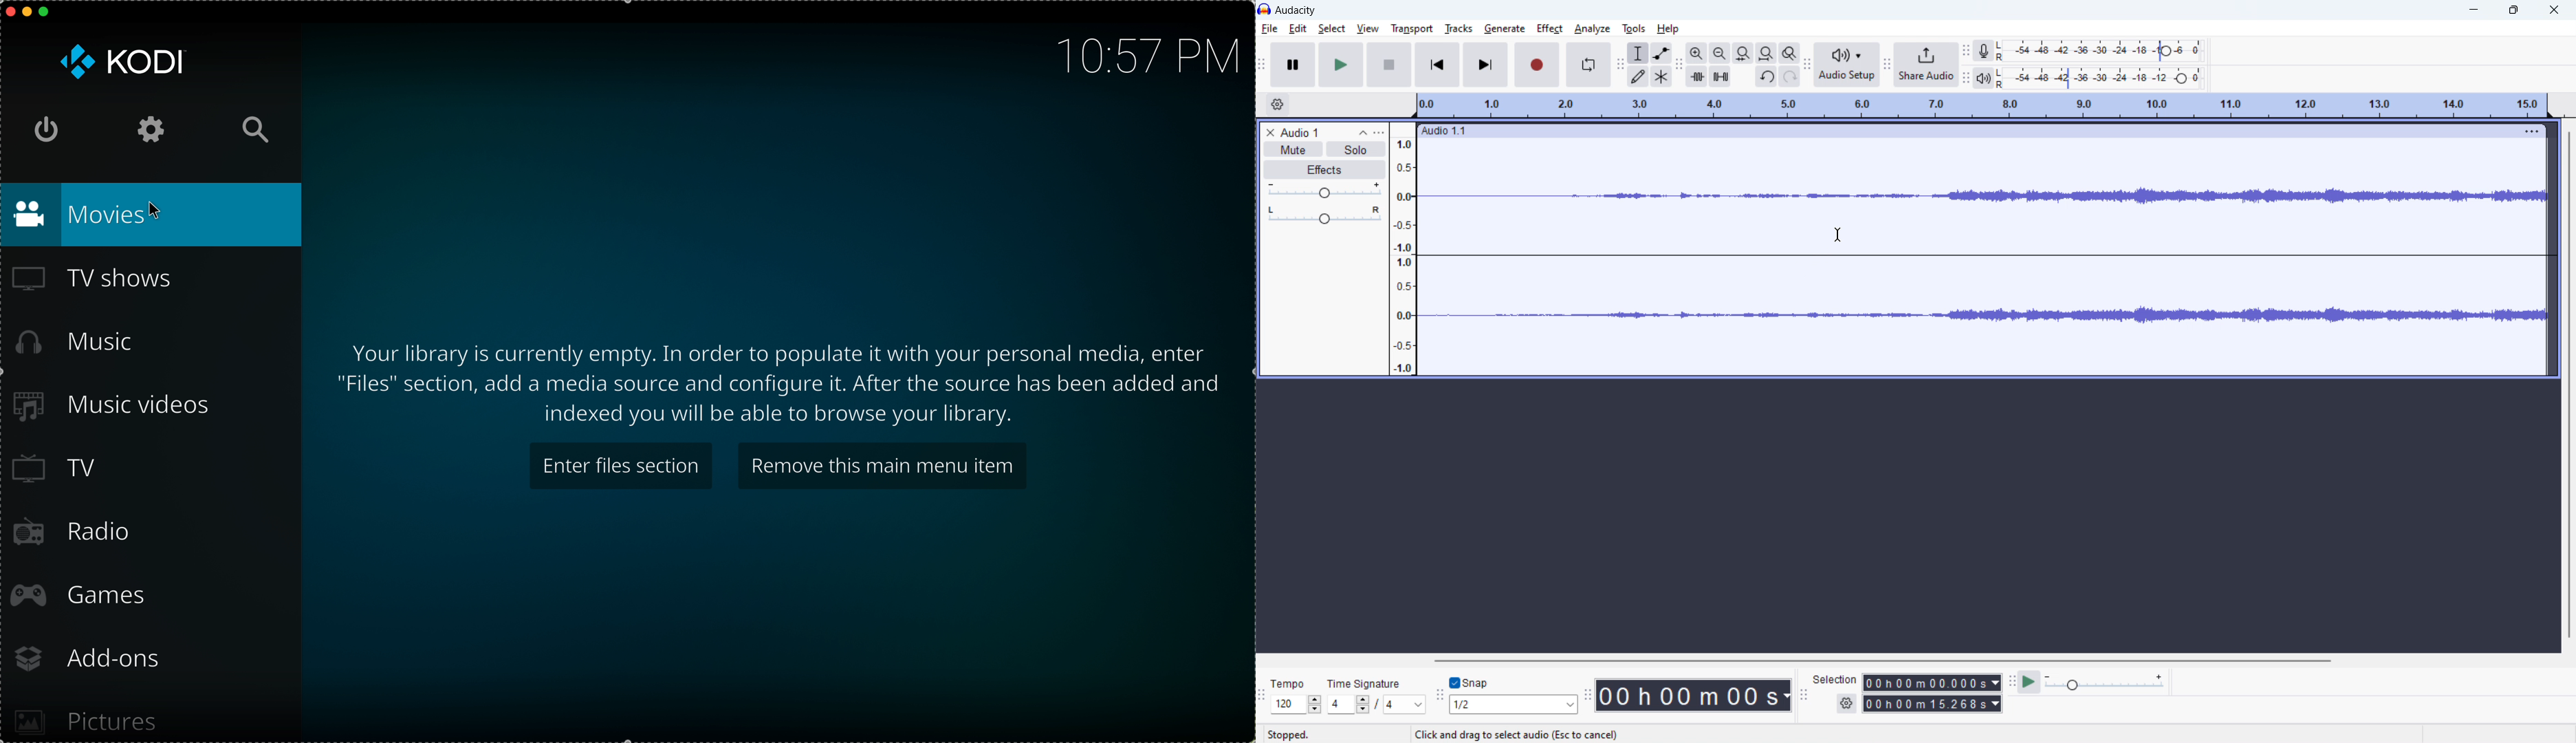 The height and width of the screenshot is (756, 2576). I want to click on music videos, so click(121, 407).